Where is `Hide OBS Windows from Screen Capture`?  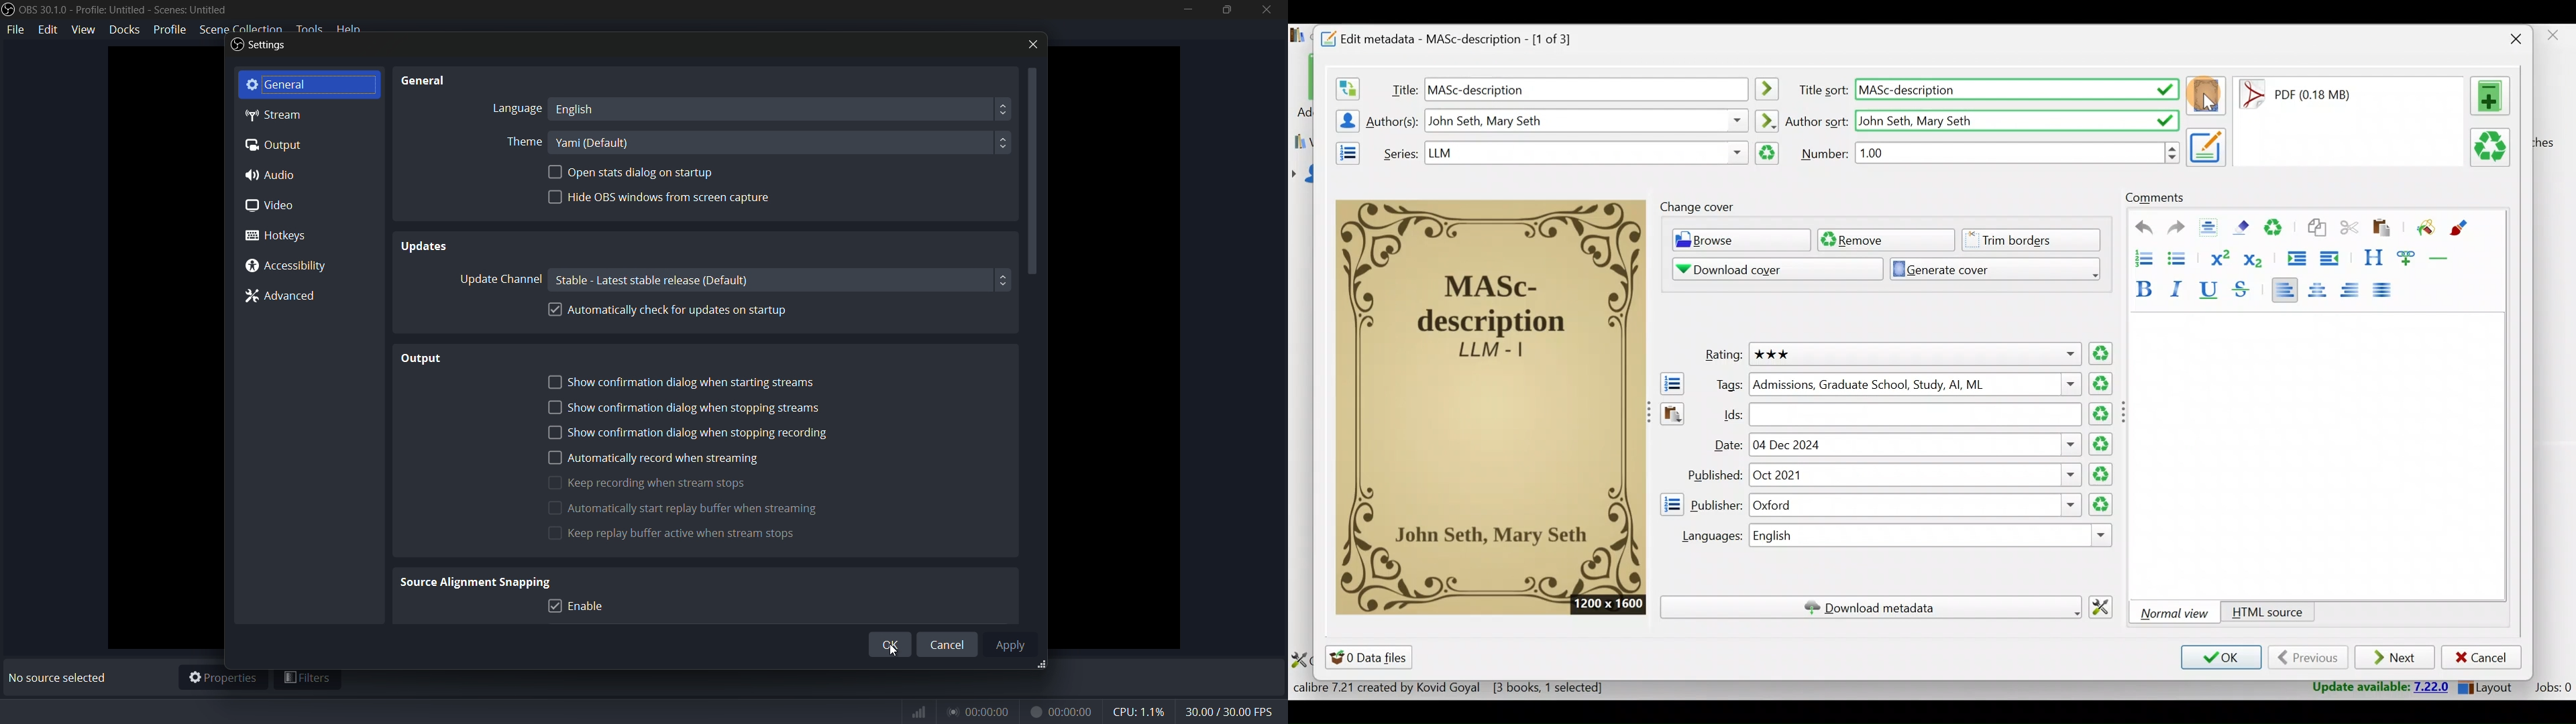
Hide OBS Windows from Screen Capture is located at coordinates (663, 202).